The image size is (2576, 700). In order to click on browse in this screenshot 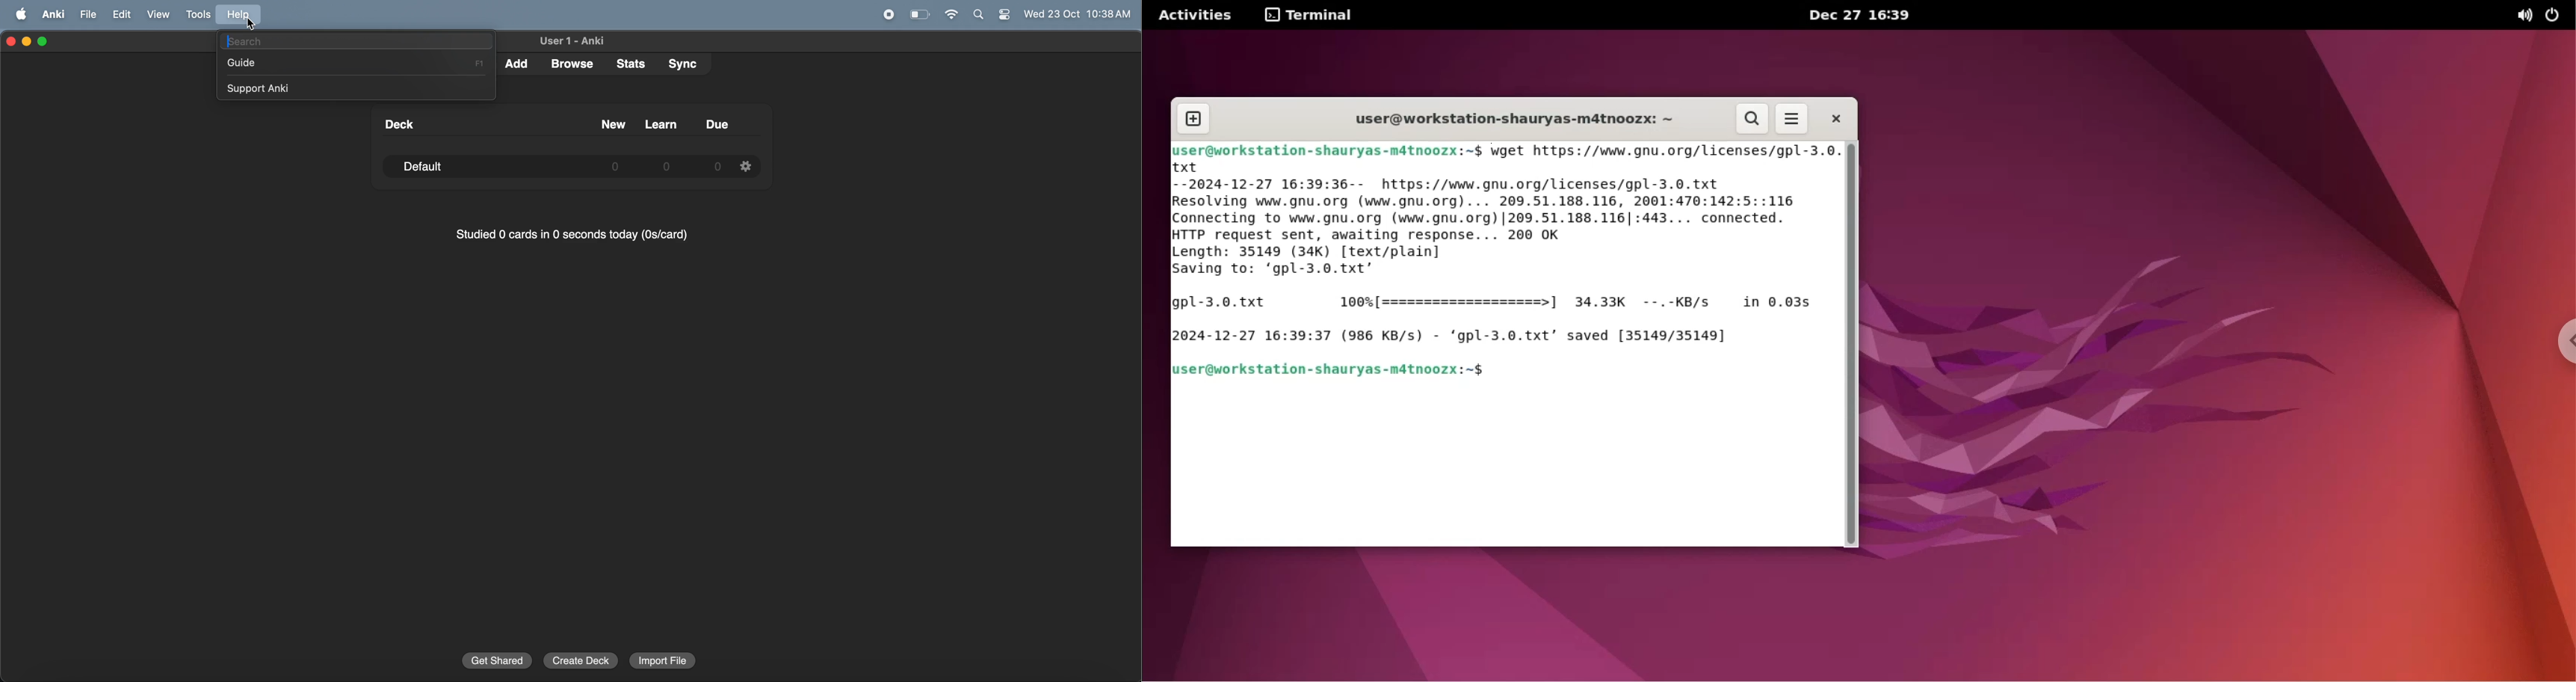, I will do `click(570, 63)`.